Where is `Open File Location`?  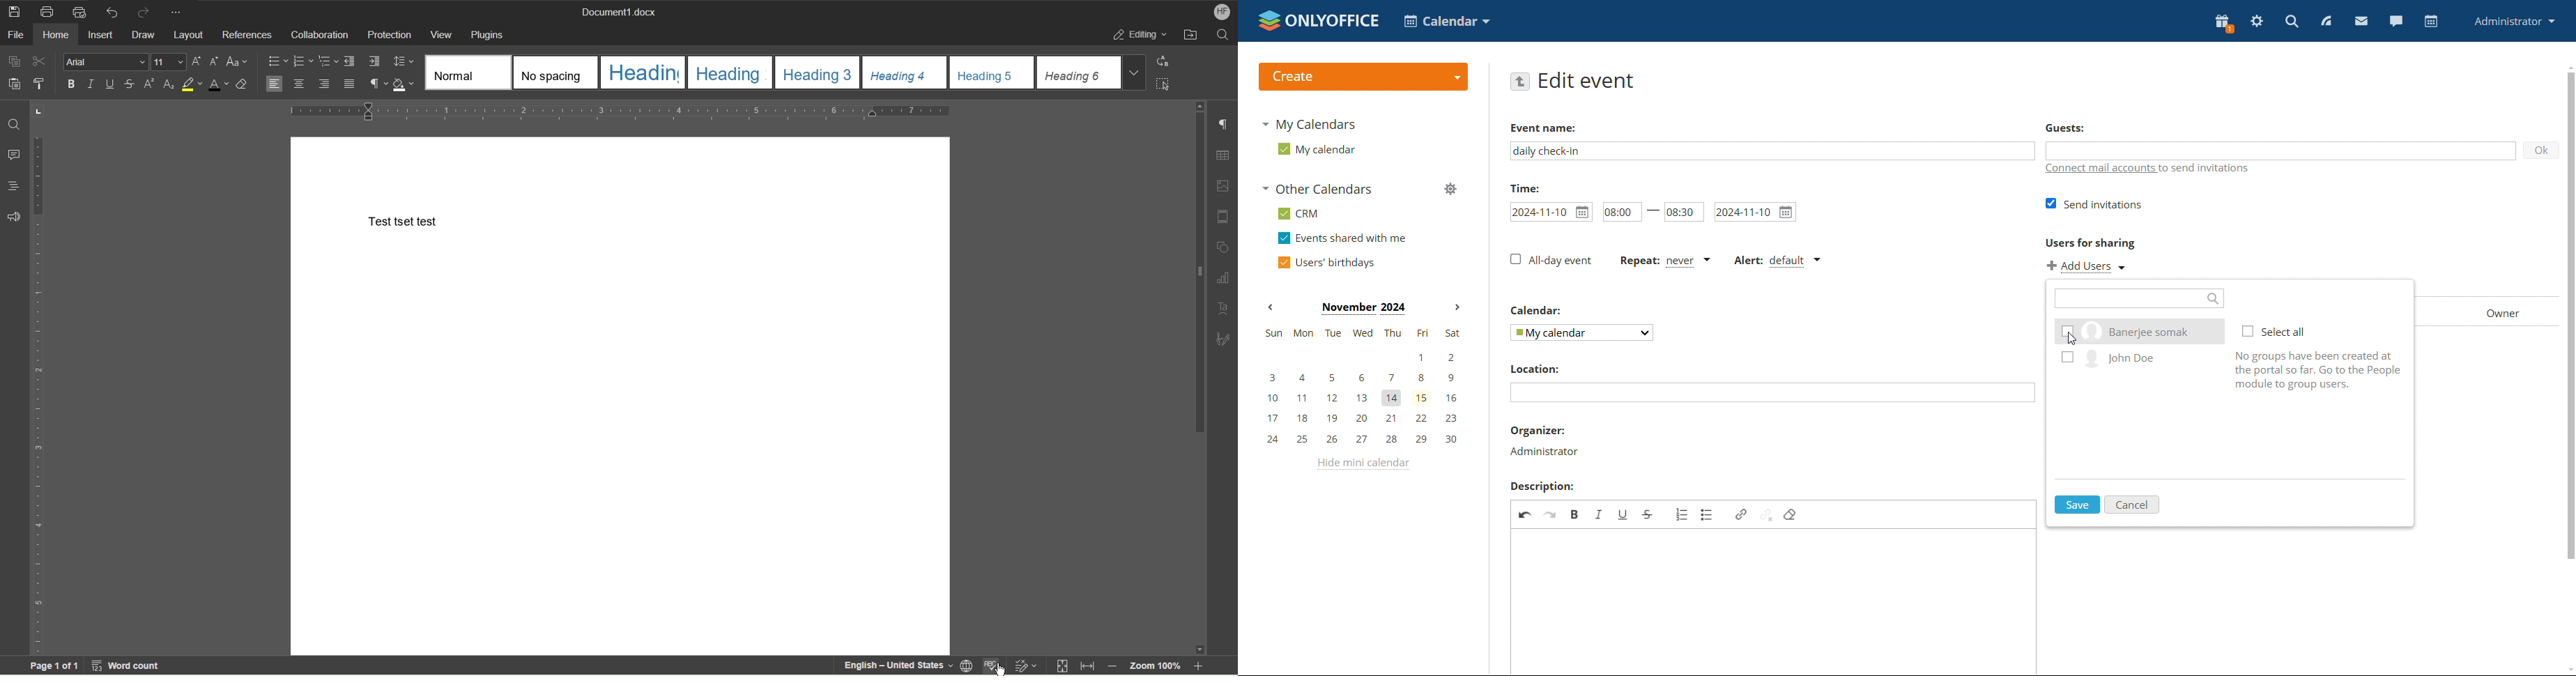 Open File Location is located at coordinates (1190, 34).